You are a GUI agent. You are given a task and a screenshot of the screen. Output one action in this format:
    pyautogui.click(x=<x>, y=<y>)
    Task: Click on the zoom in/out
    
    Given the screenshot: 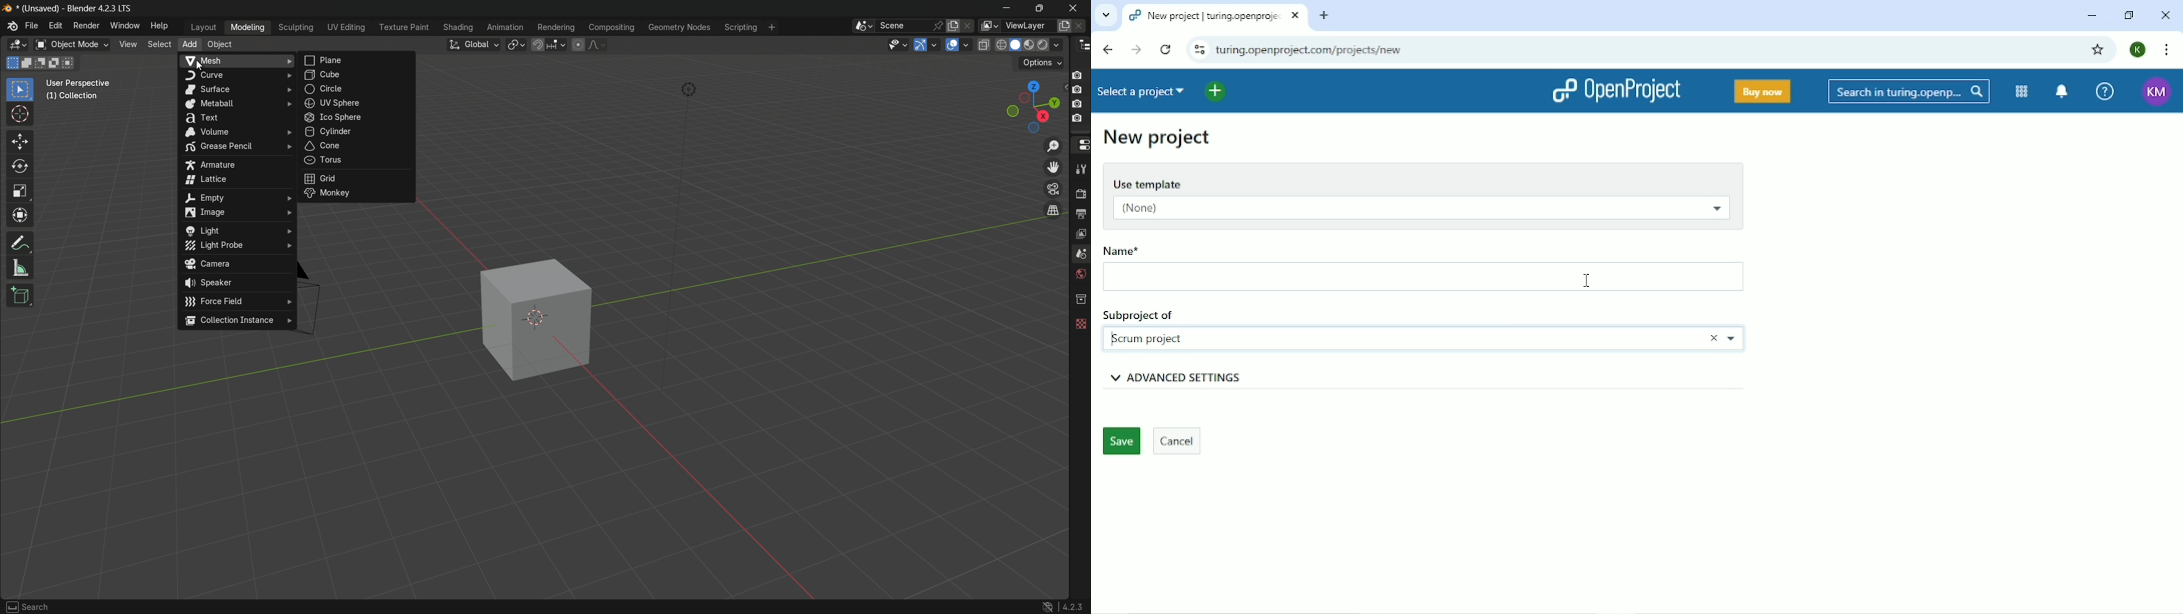 What is the action you would take?
    pyautogui.click(x=1052, y=144)
    